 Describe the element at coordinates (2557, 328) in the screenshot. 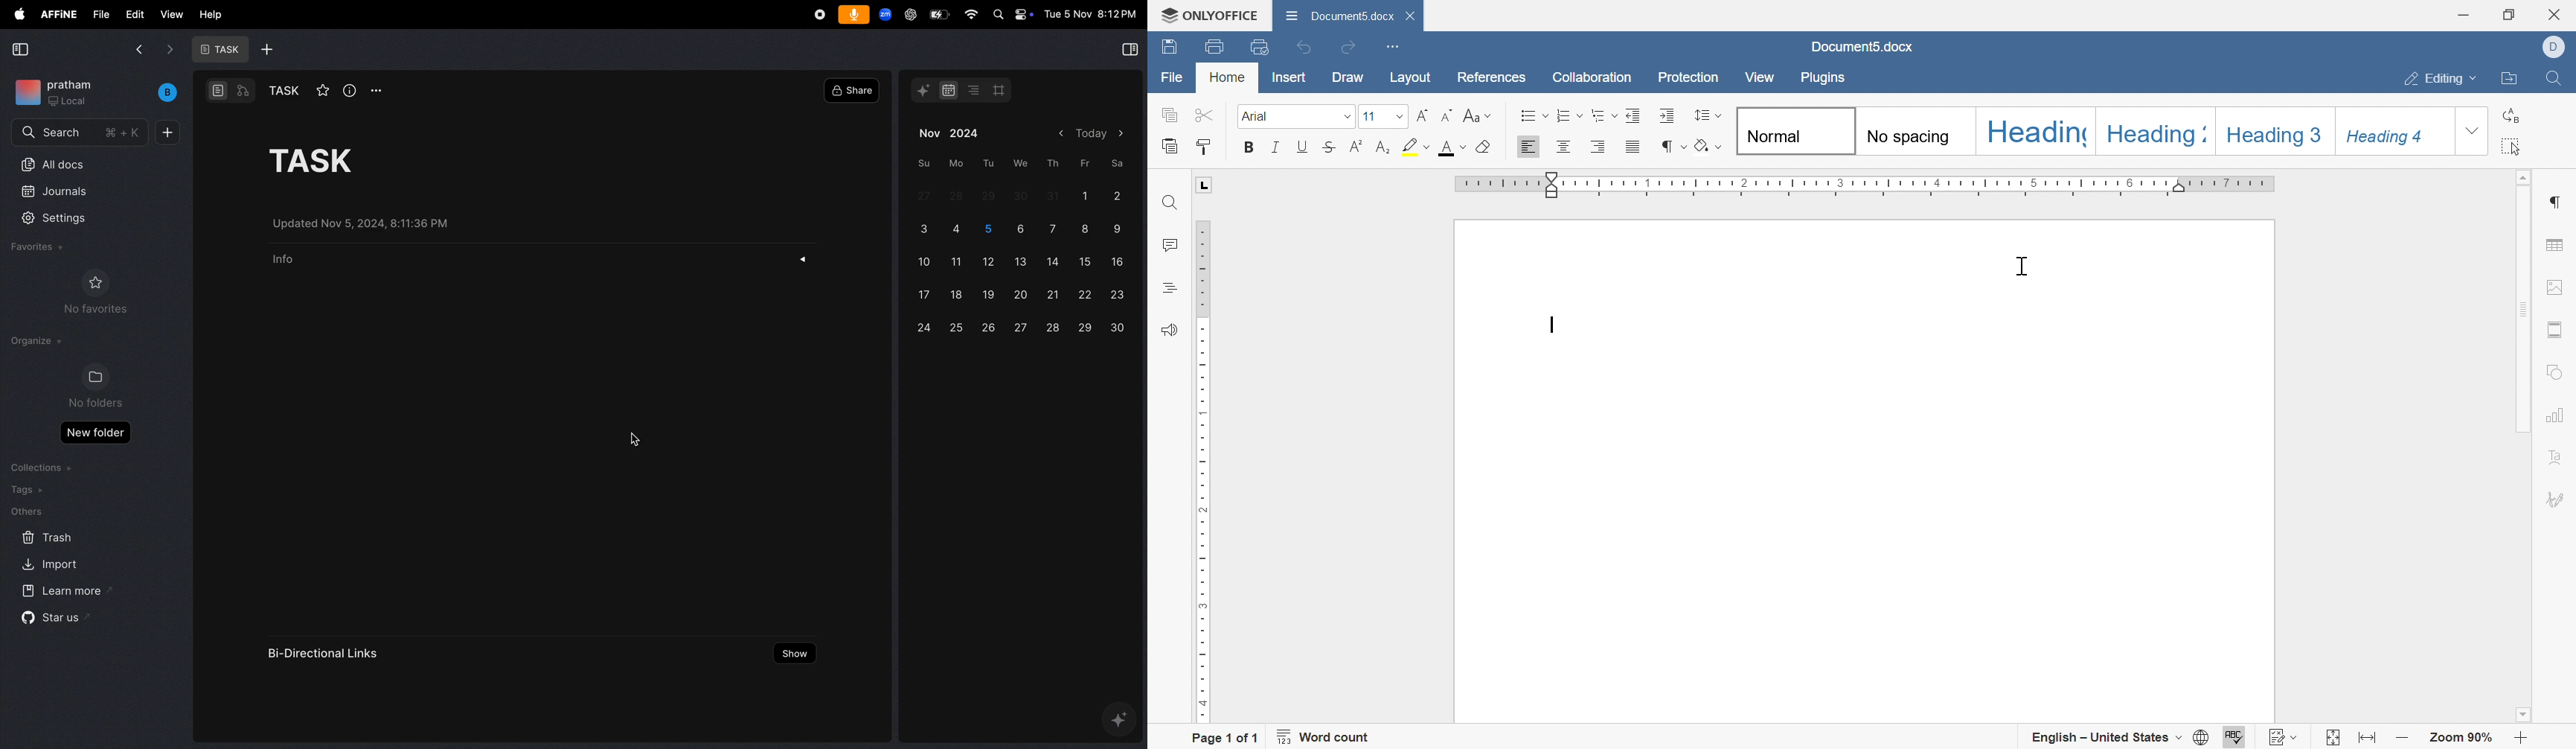

I see `header and footer settings` at that location.